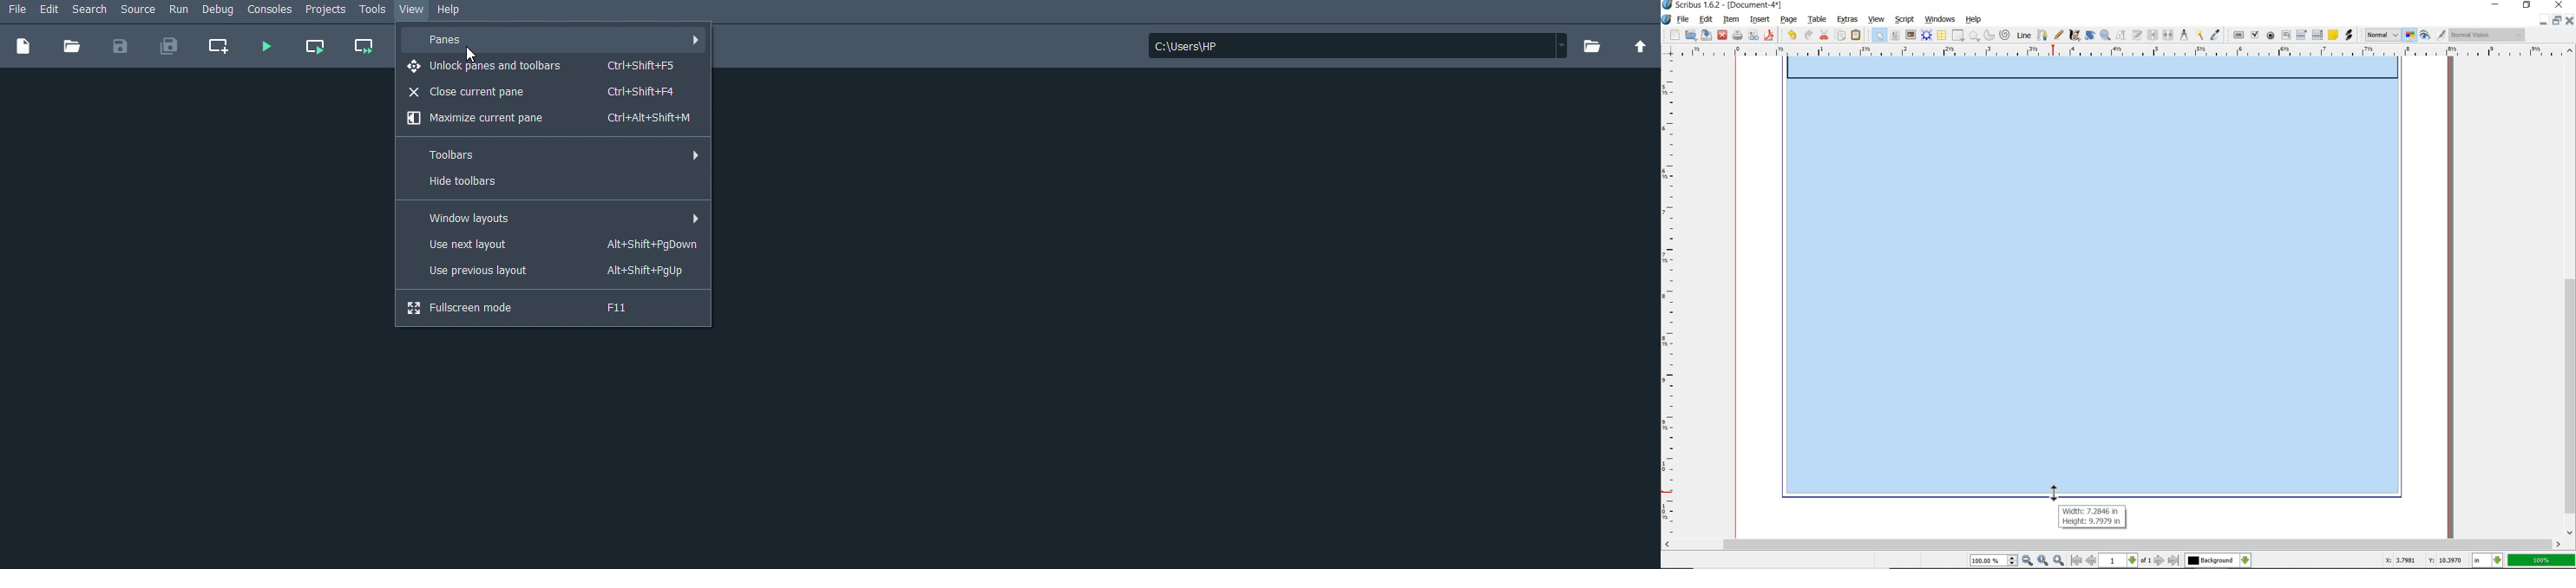  Describe the element at coordinates (363, 46) in the screenshot. I see `Run current cell and go to the next one` at that location.